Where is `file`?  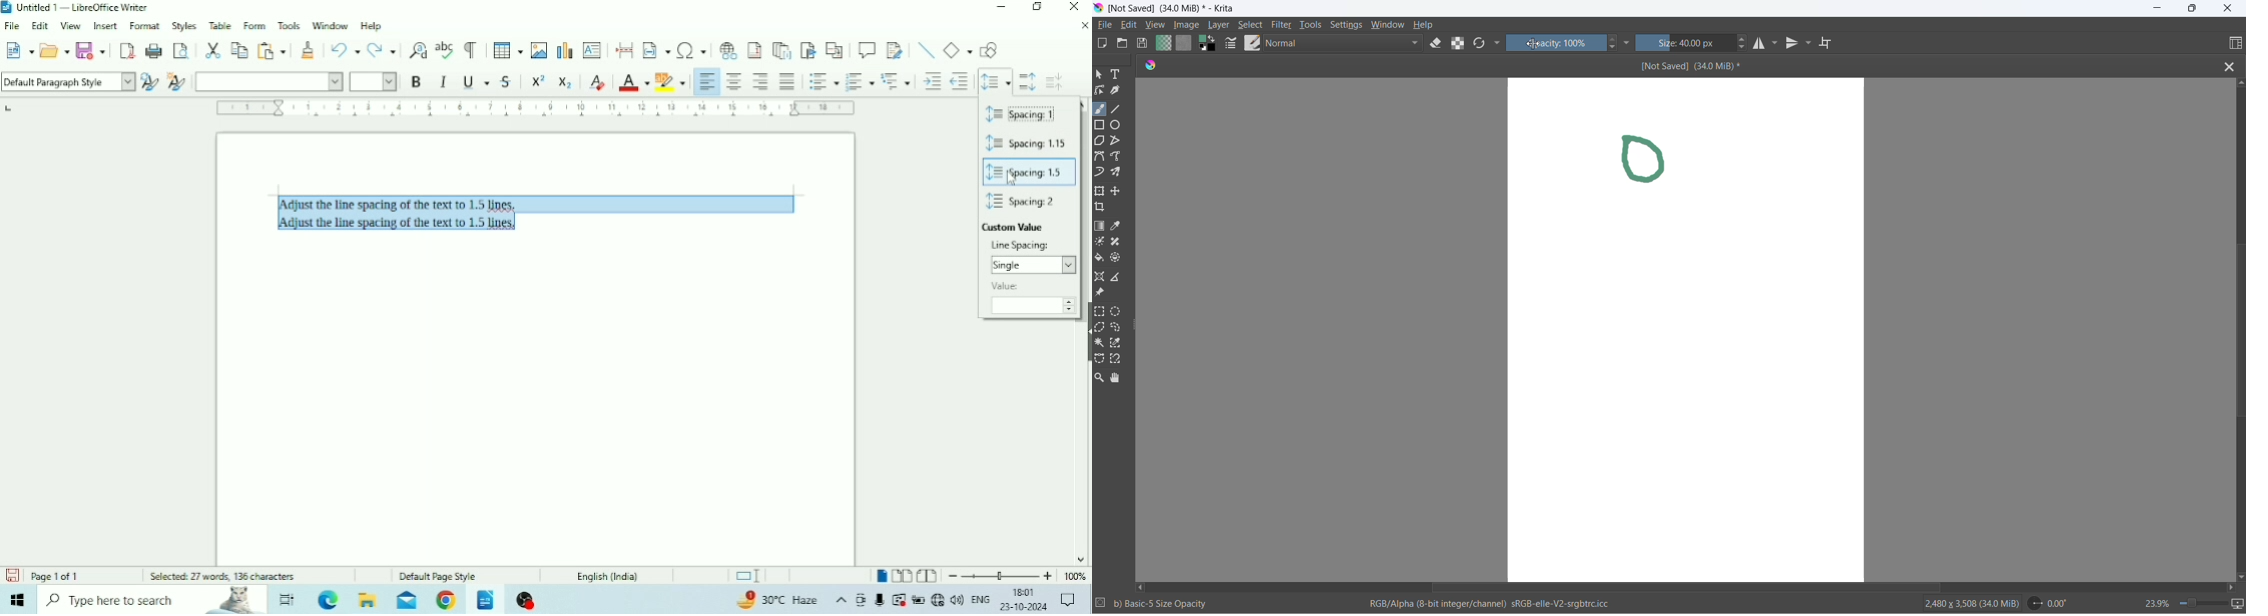
file is located at coordinates (1109, 26).